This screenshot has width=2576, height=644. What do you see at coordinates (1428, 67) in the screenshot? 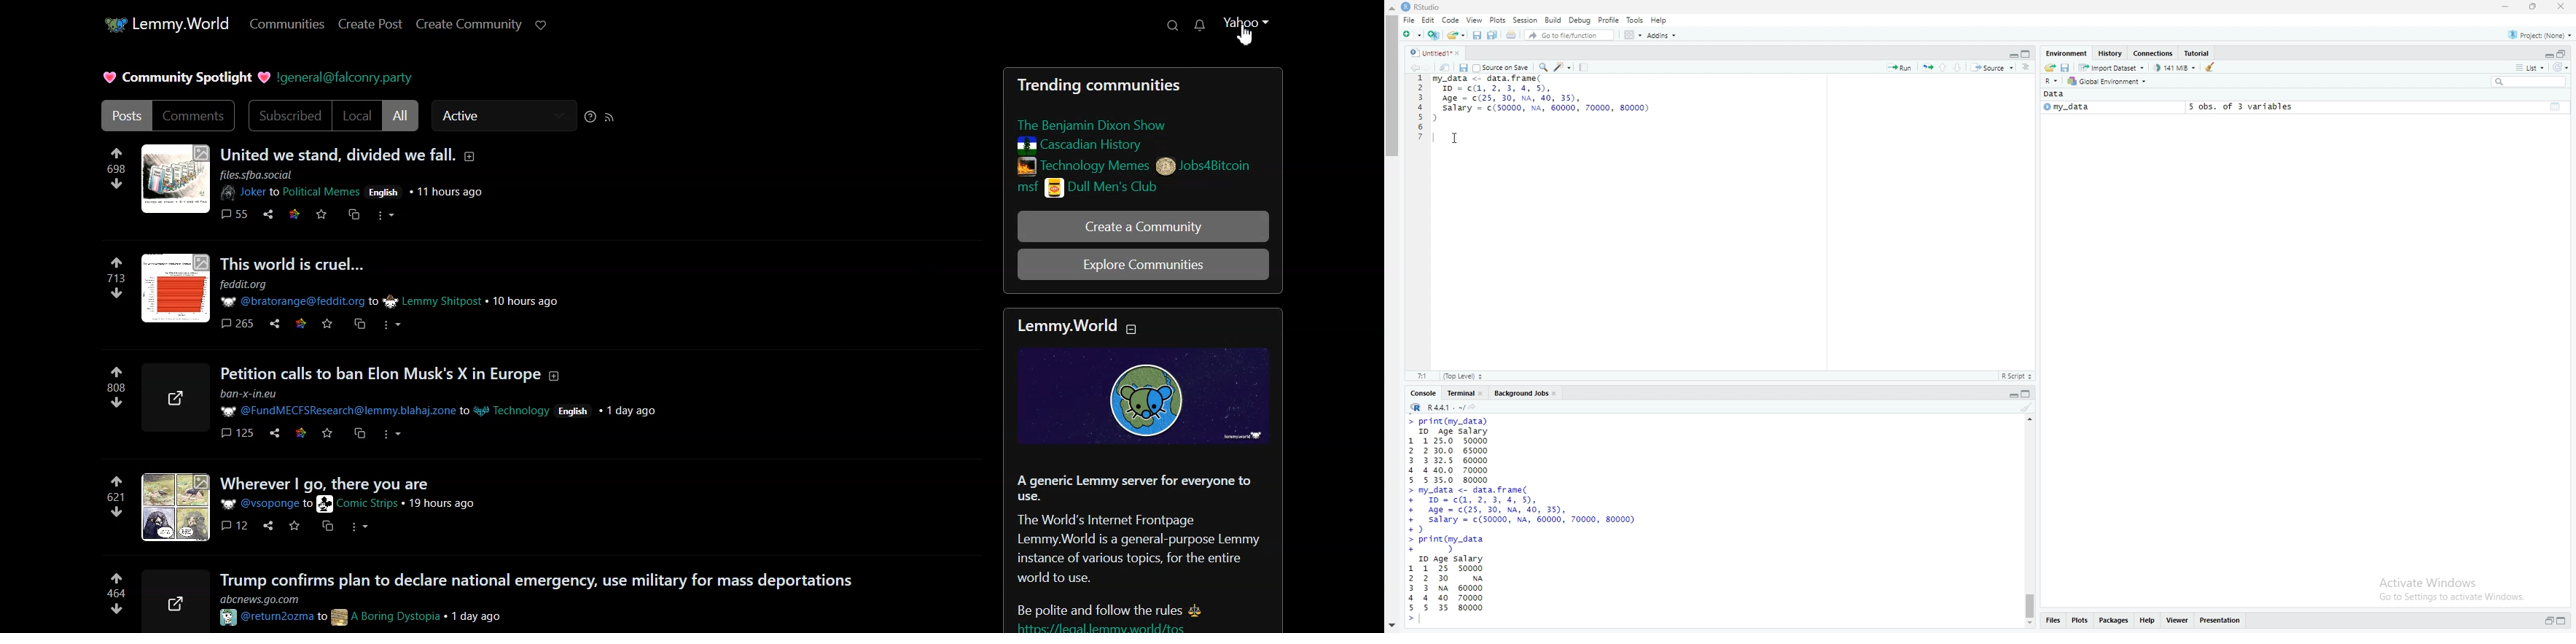
I see `go forward` at bounding box center [1428, 67].